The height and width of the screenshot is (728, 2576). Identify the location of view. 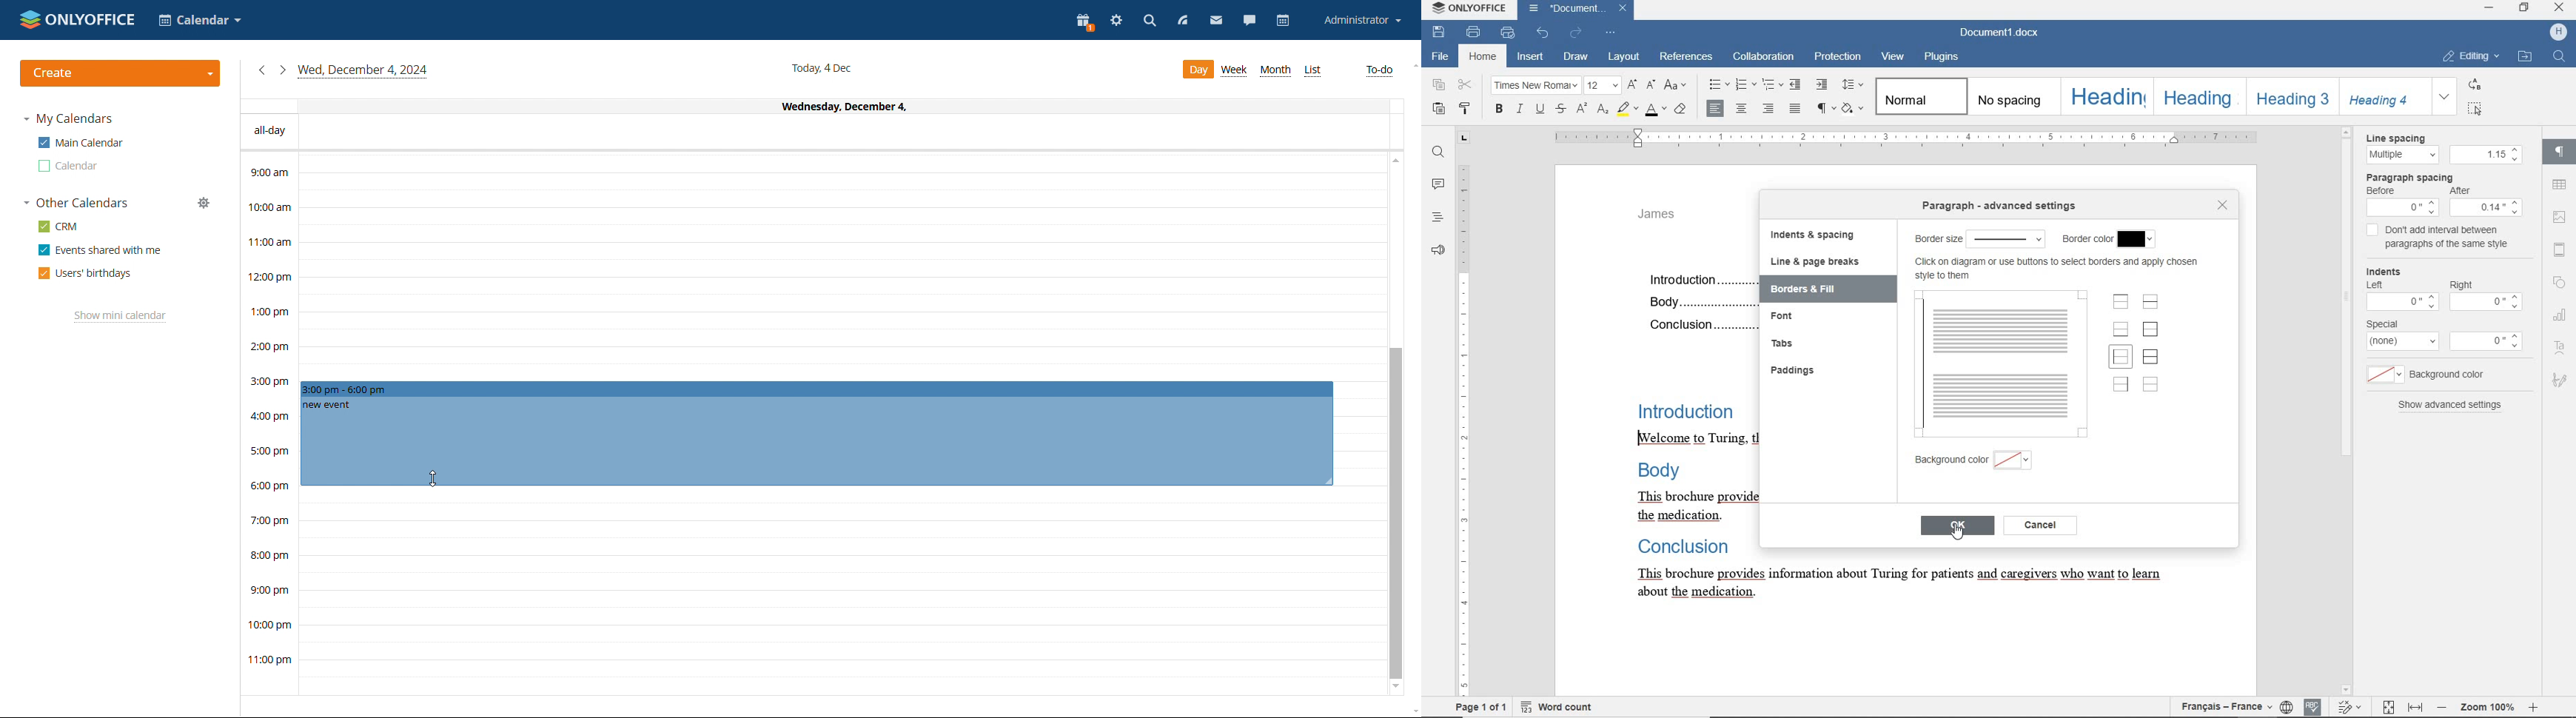
(1894, 56).